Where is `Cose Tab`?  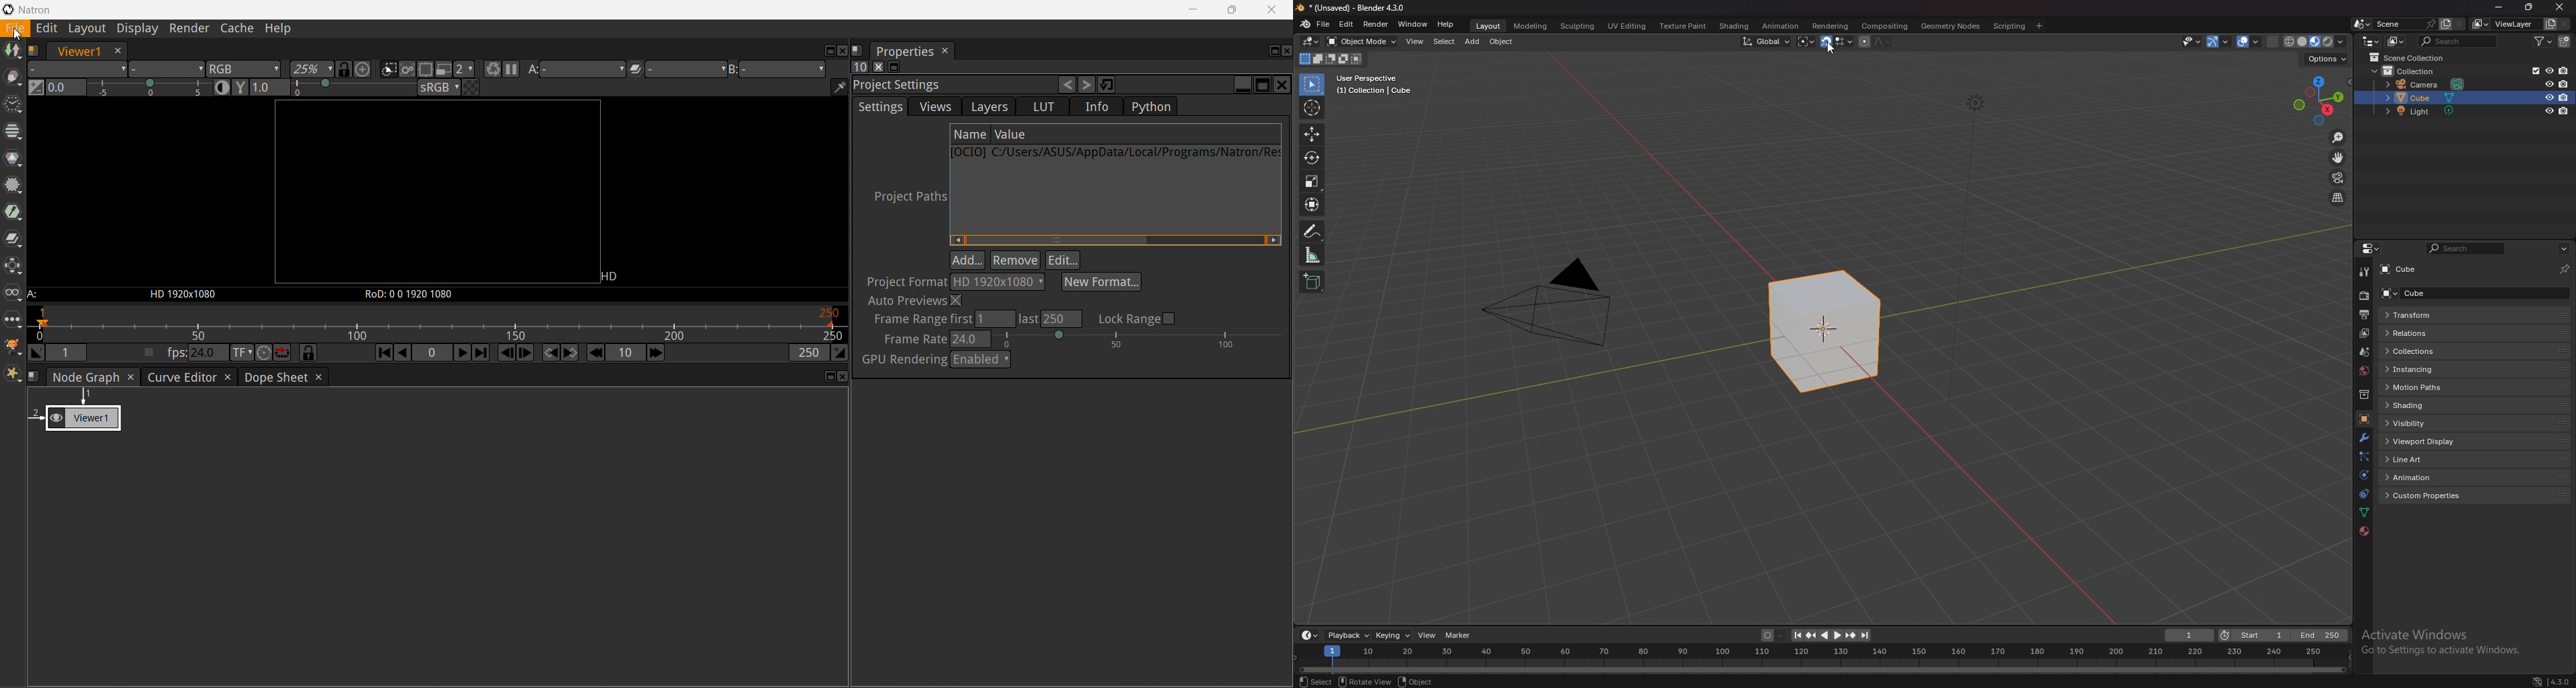
Cose Tab is located at coordinates (117, 50).